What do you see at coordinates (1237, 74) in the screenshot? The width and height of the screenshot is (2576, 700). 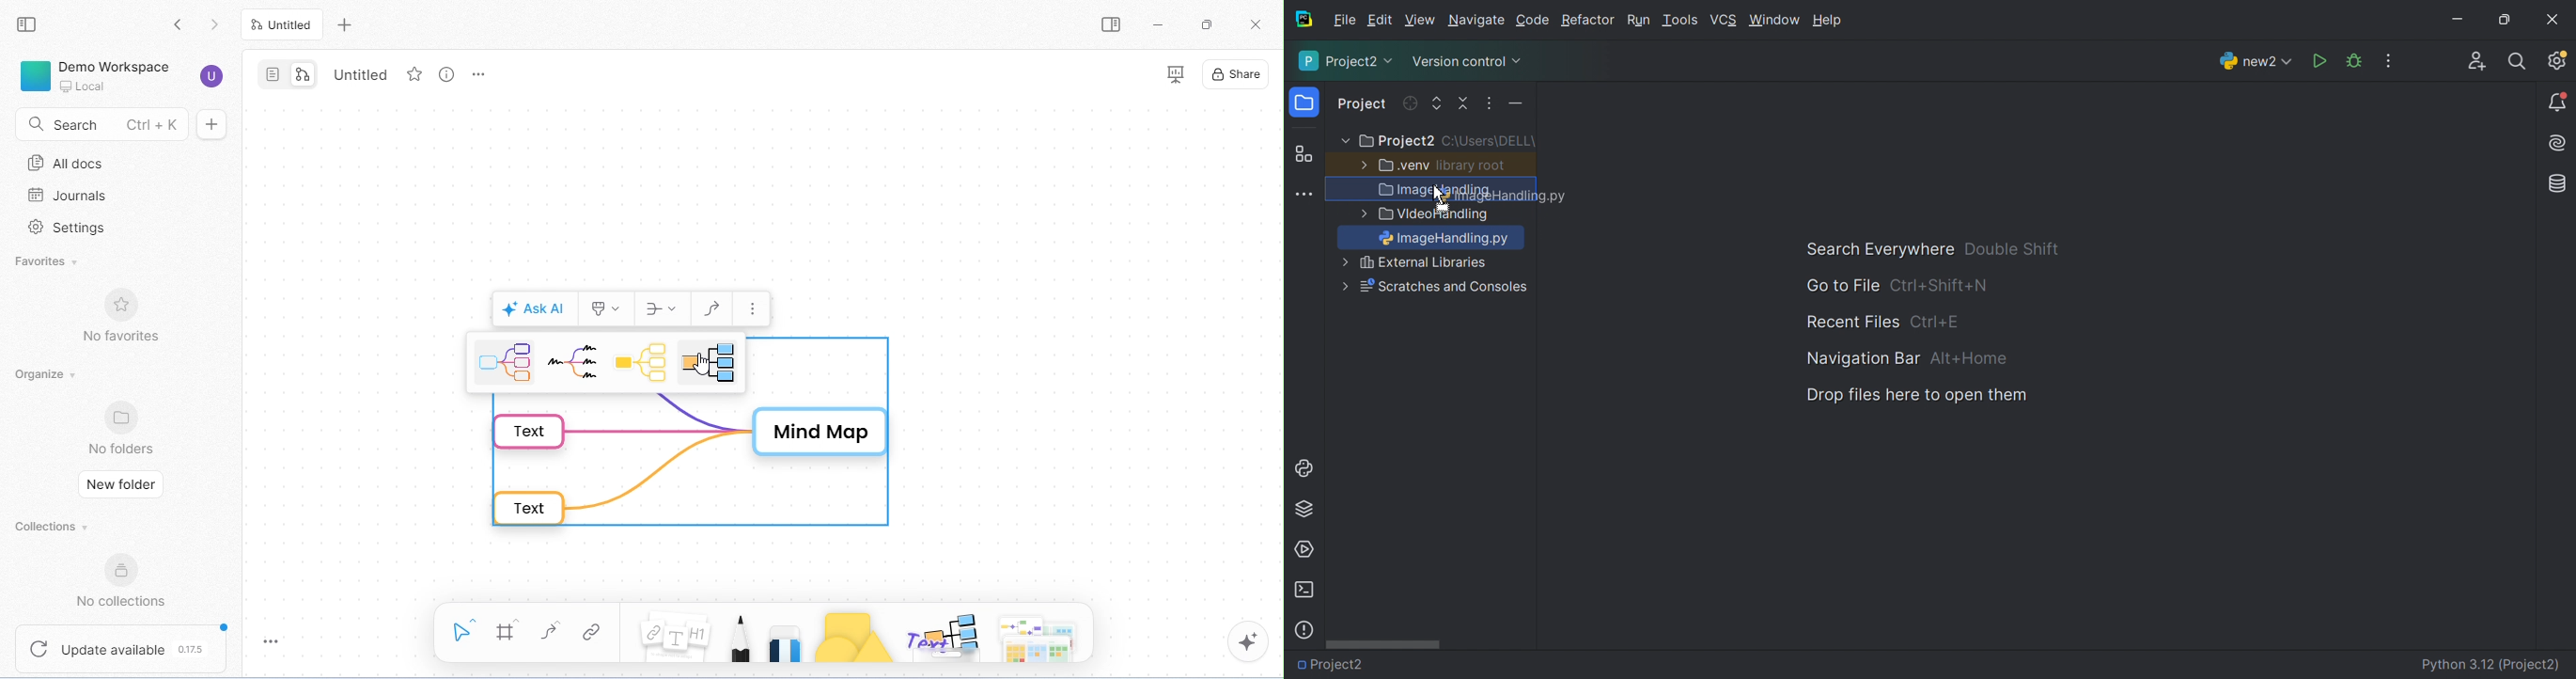 I see `share` at bounding box center [1237, 74].